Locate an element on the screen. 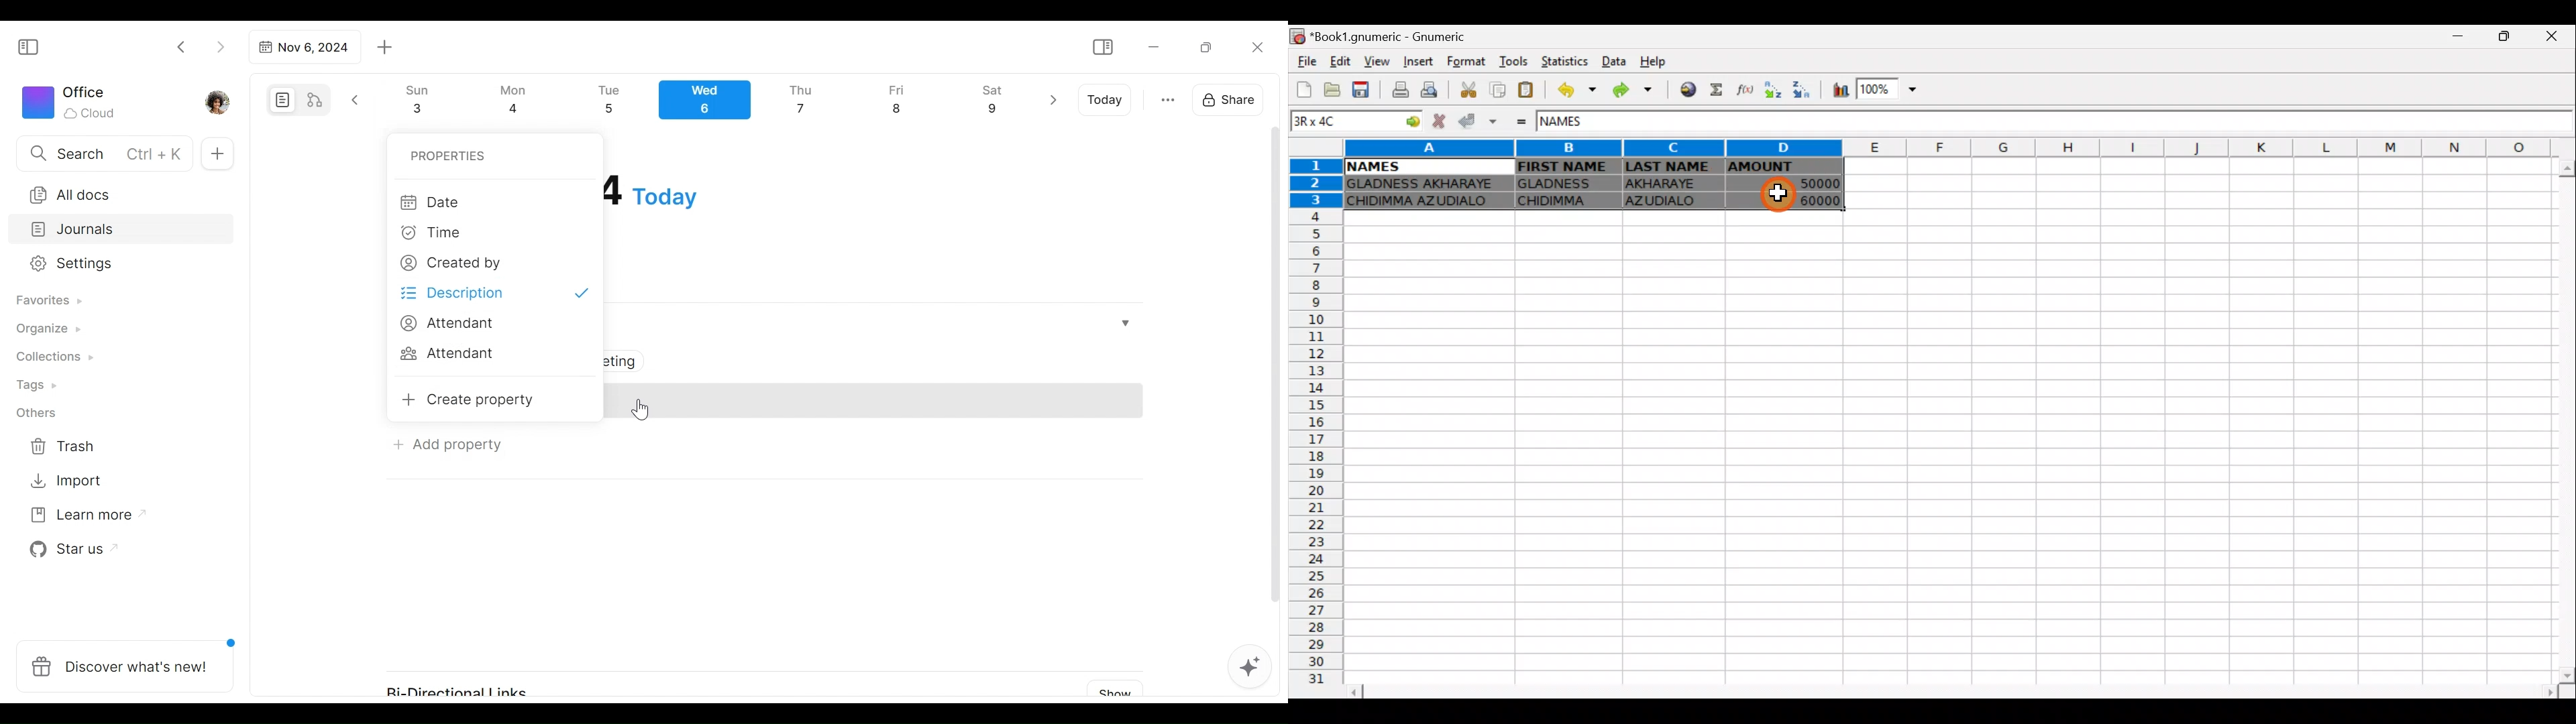 This screenshot has height=728, width=2576. Sort Ascending order is located at coordinates (1772, 90).